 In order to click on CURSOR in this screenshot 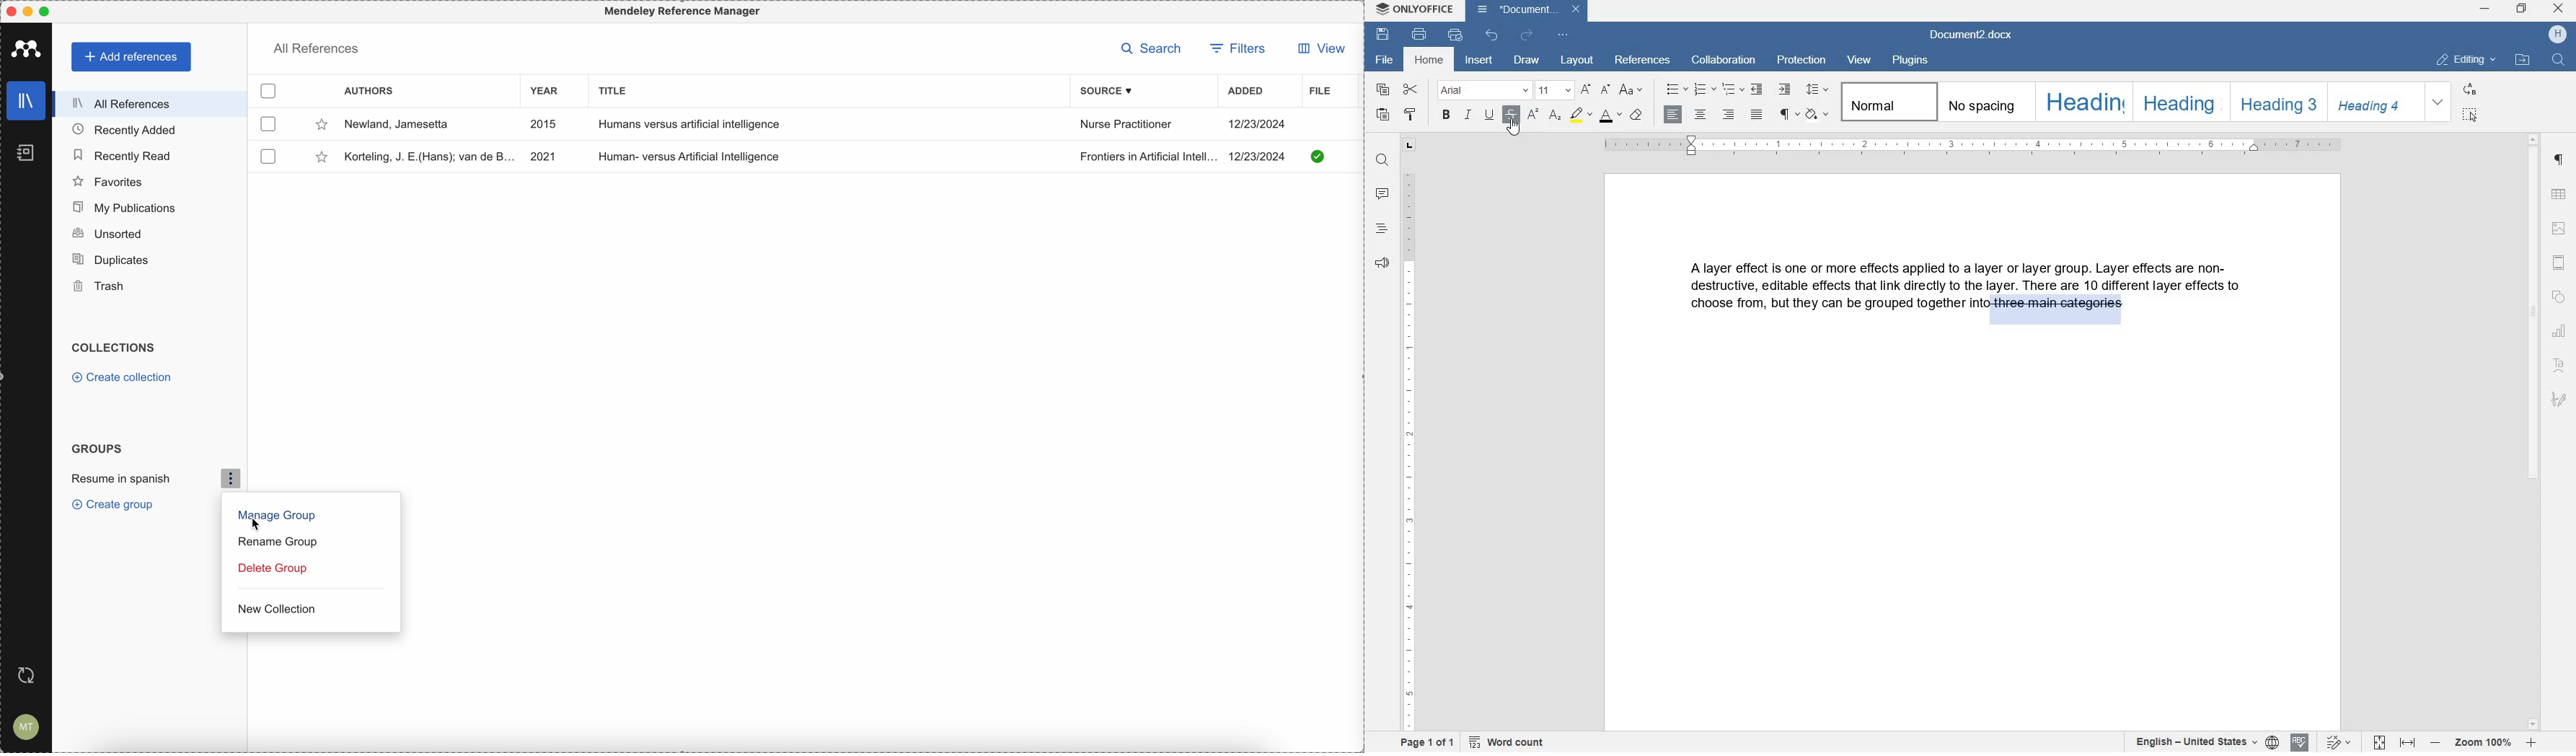, I will do `click(1514, 128)`.